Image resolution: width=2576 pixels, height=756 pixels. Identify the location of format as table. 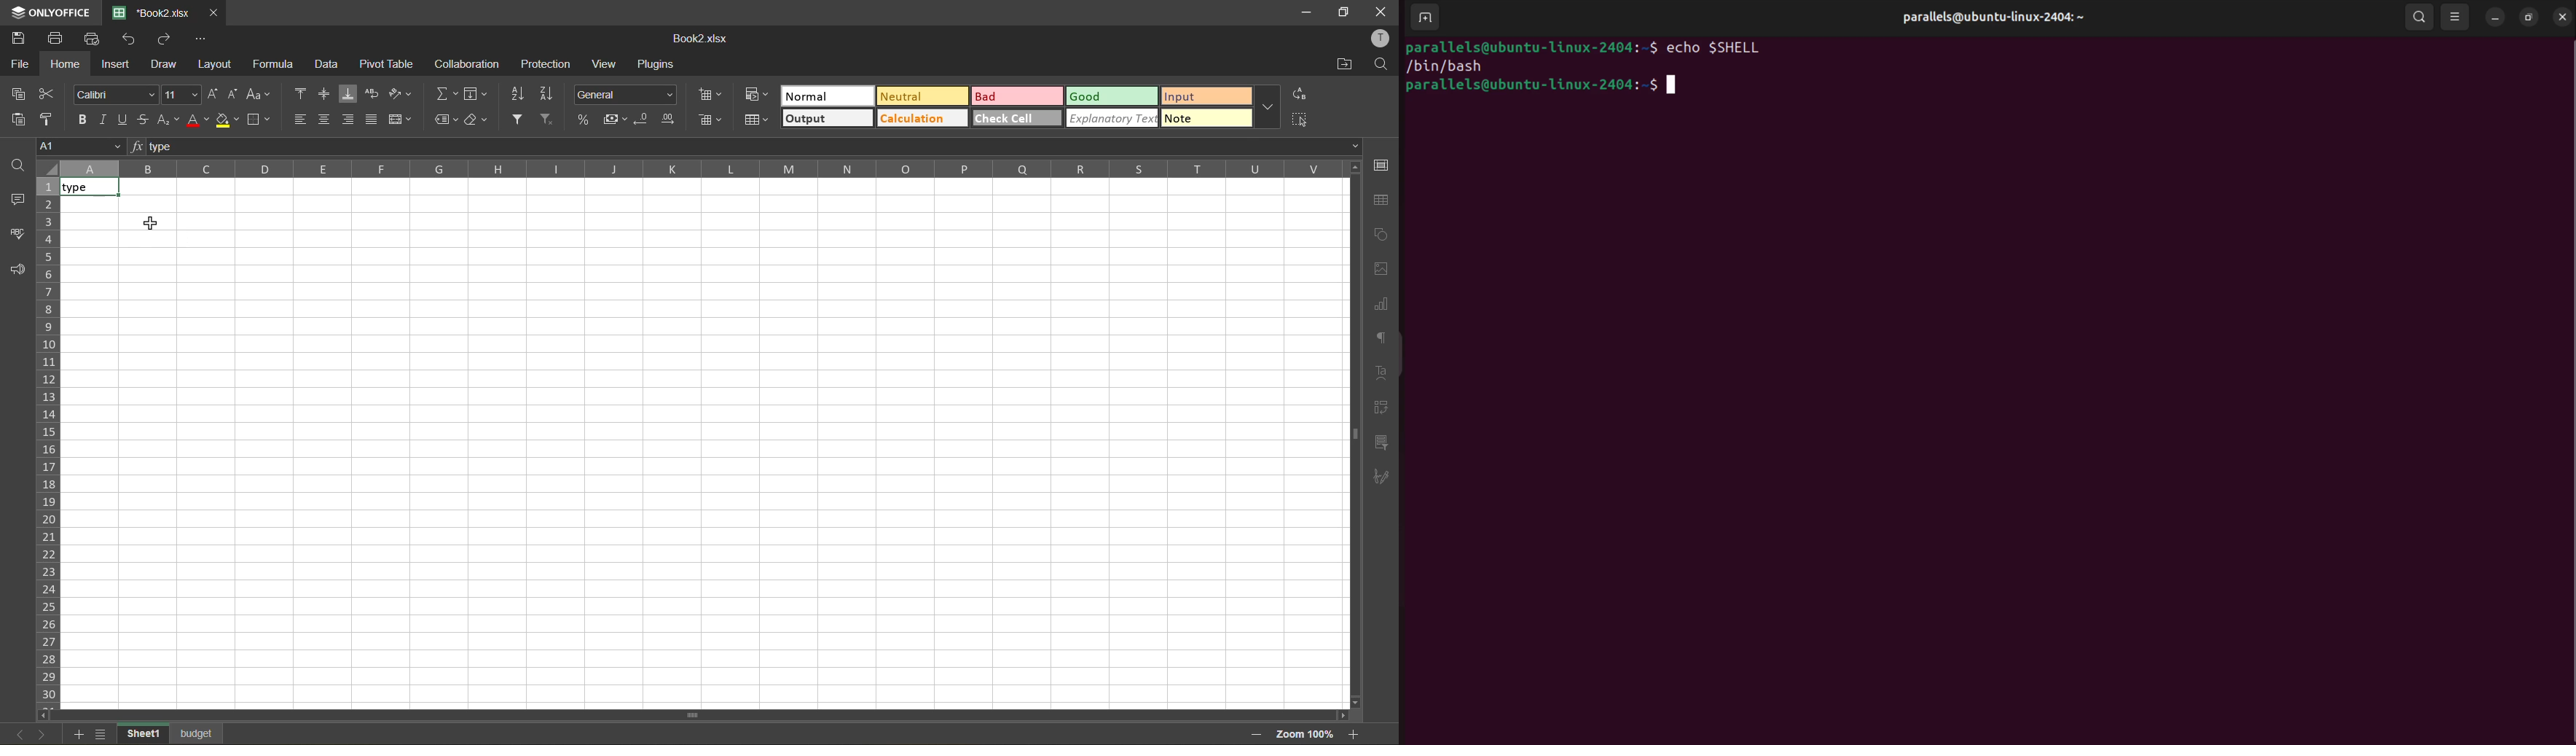
(756, 120).